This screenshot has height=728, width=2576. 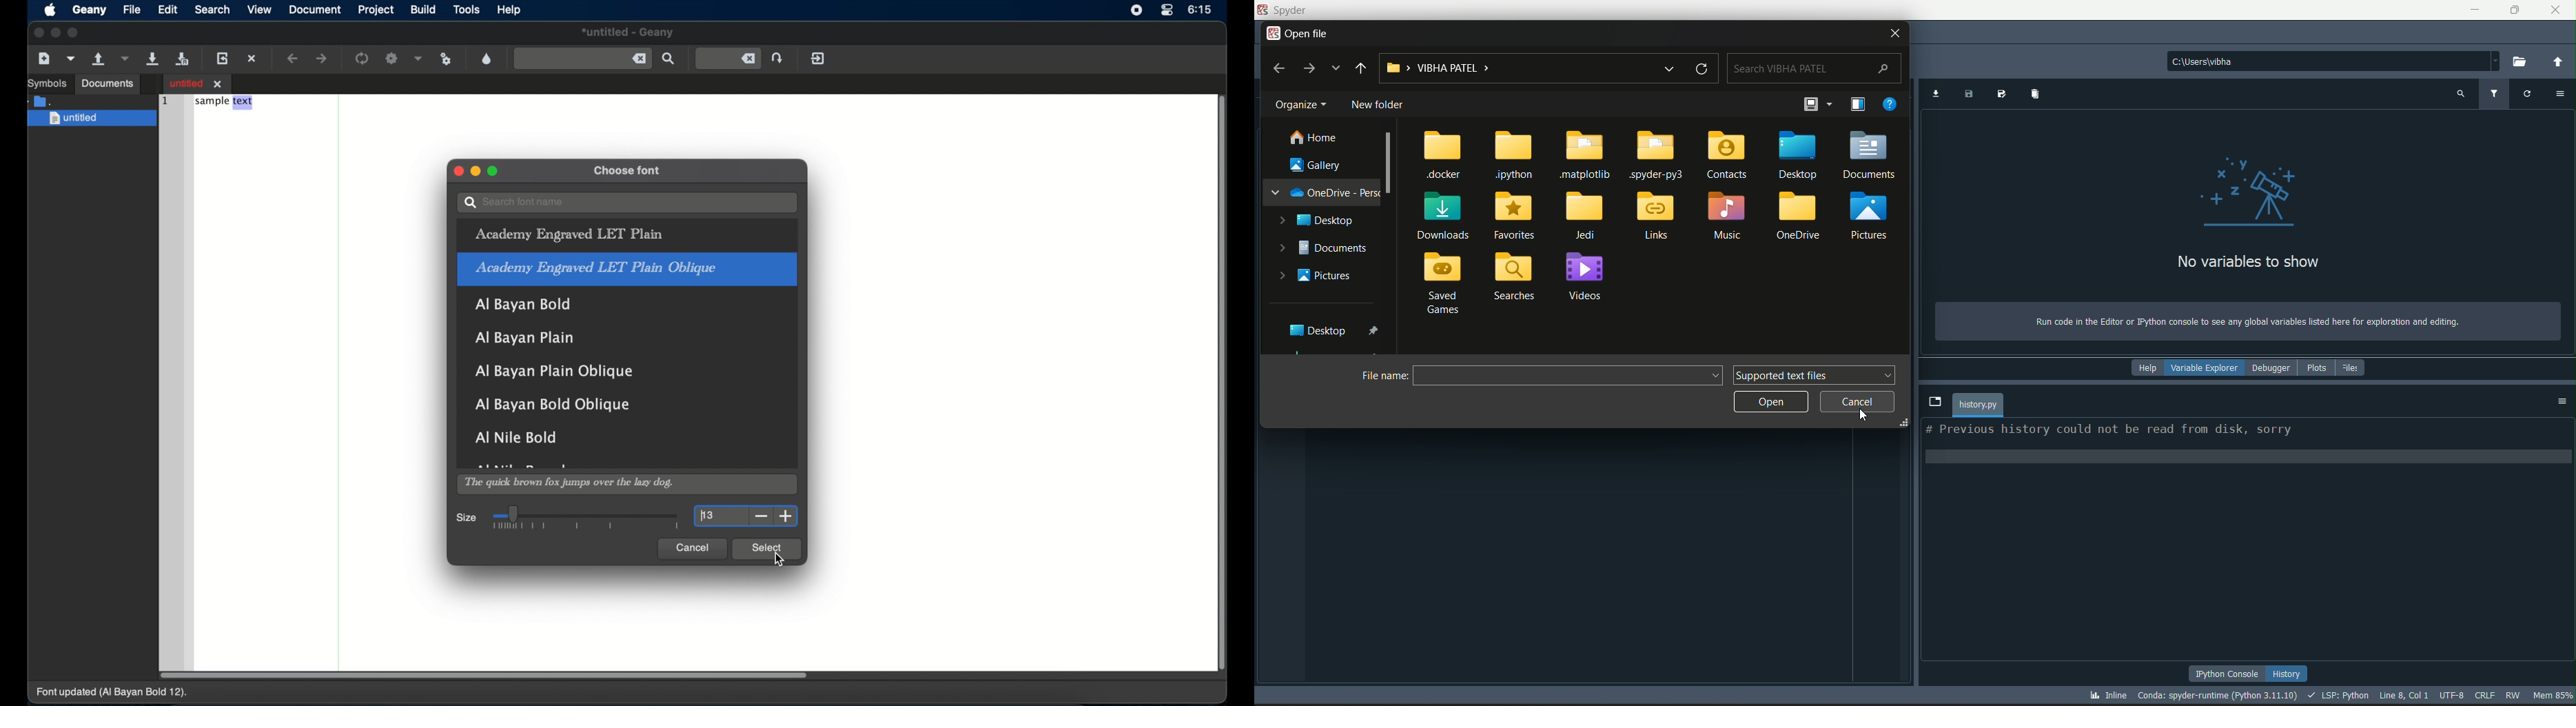 I want to click on variable explorer, so click(x=2204, y=368).